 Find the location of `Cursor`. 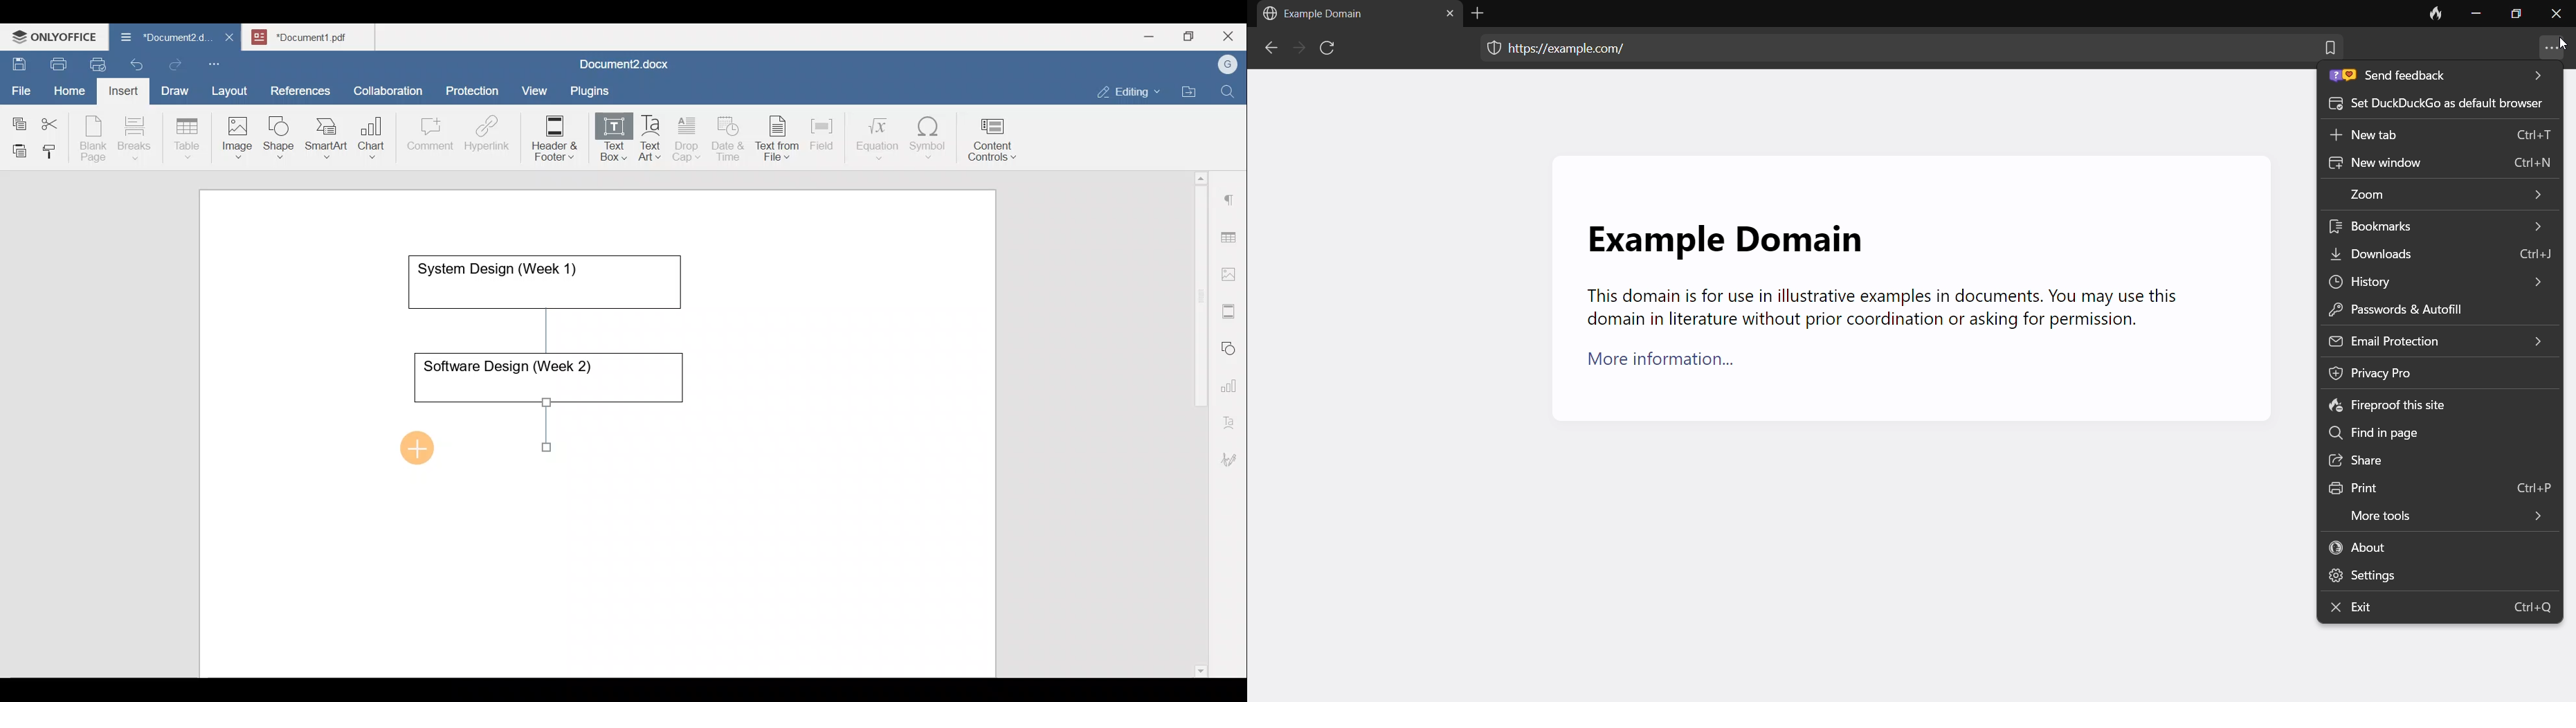

Cursor is located at coordinates (424, 443).